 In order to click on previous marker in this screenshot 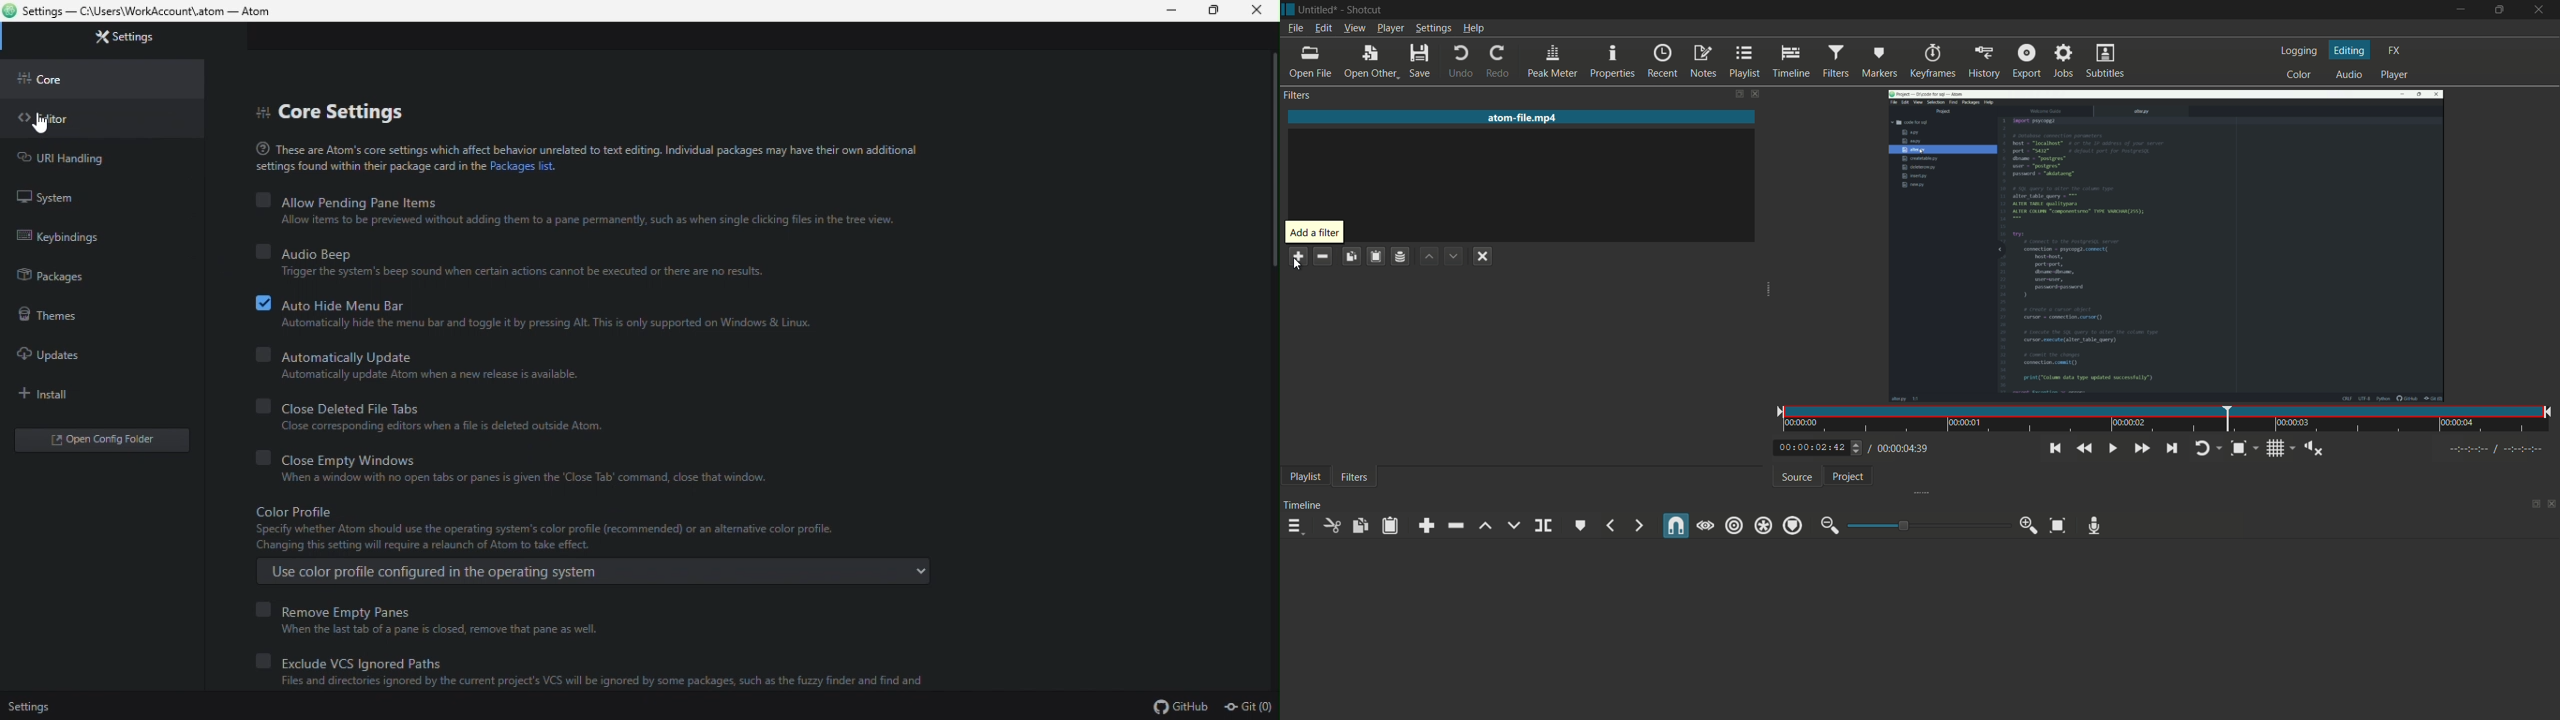, I will do `click(1611, 525)`.